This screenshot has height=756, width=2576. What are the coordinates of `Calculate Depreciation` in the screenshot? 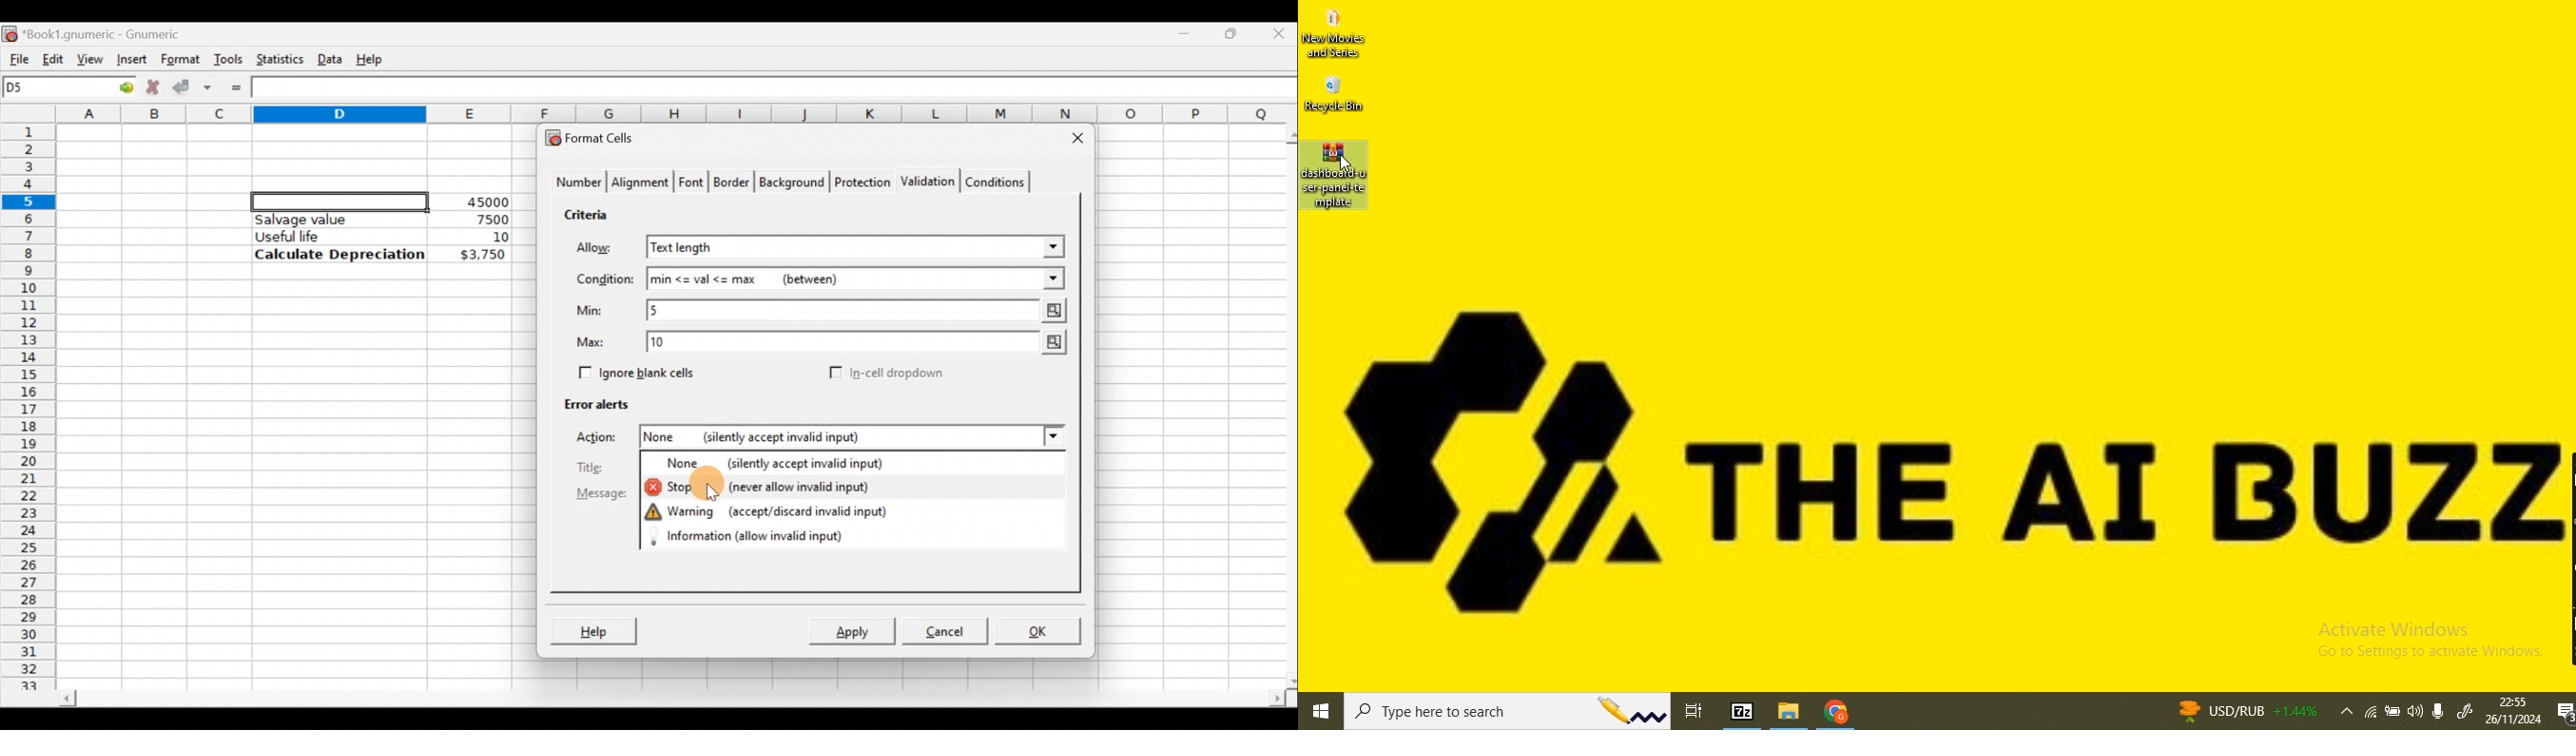 It's located at (339, 253).